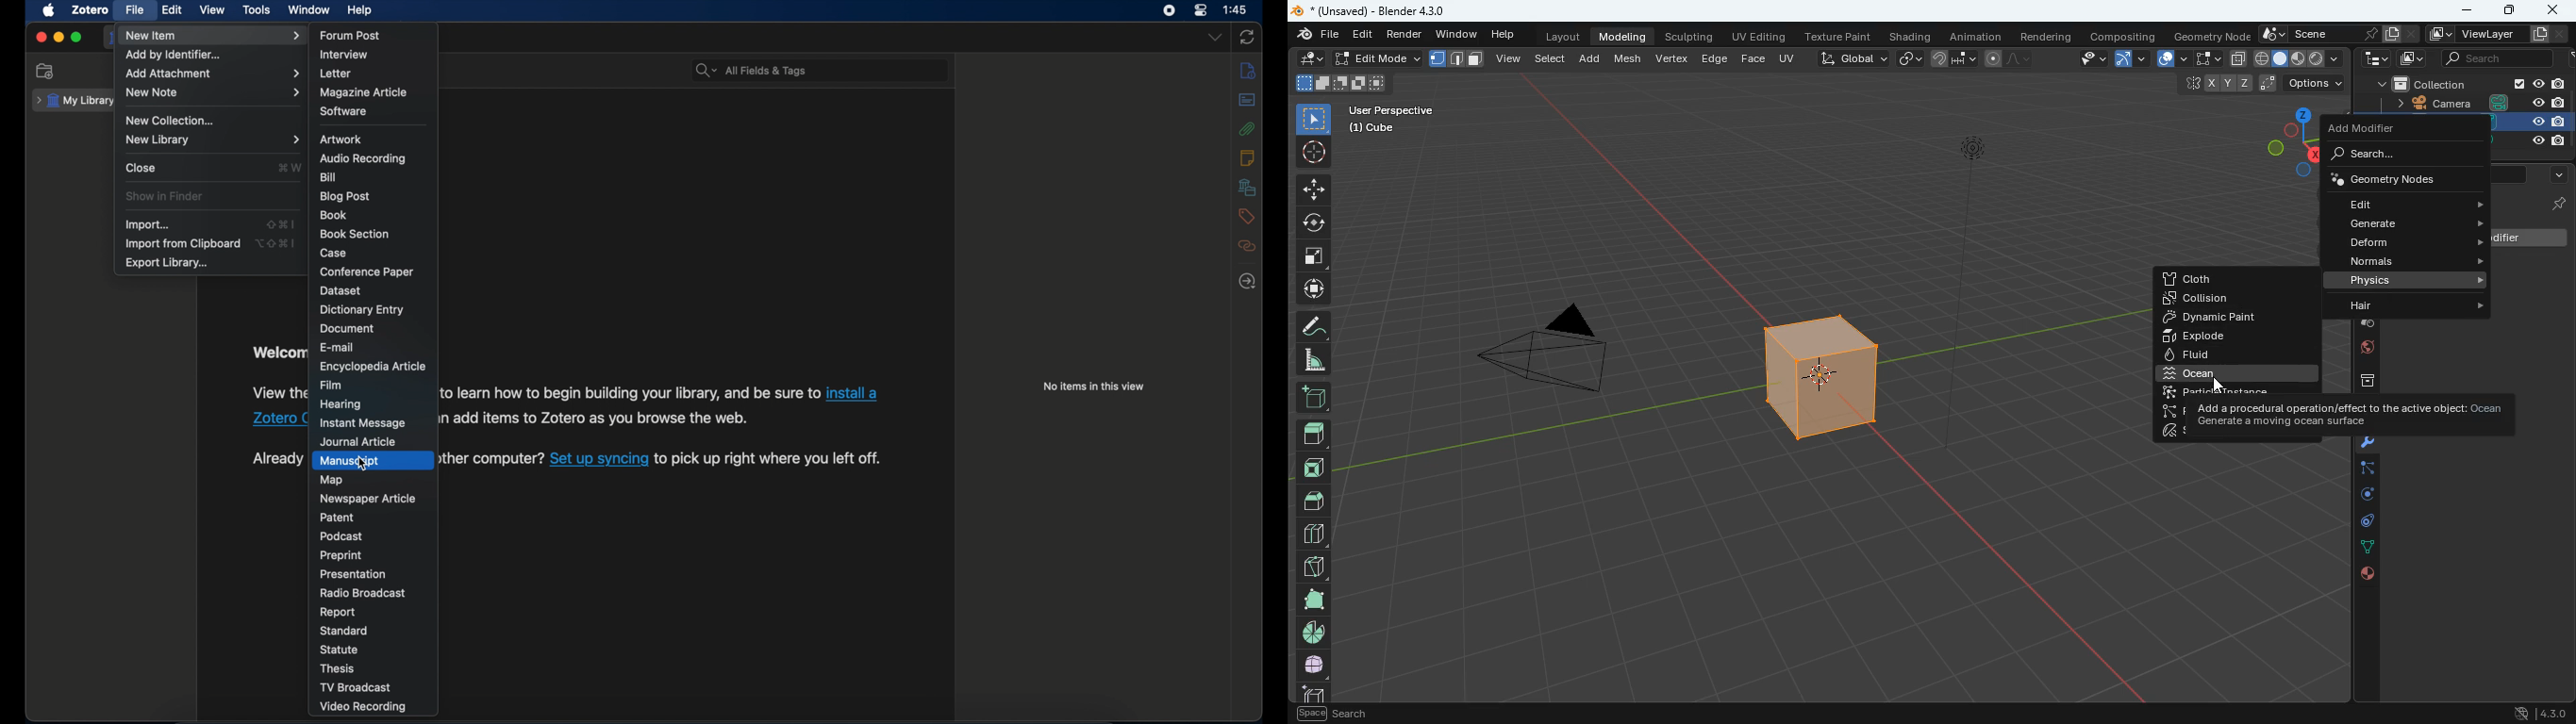  What do you see at coordinates (1248, 158) in the screenshot?
I see `notes` at bounding box center [1248, 158].